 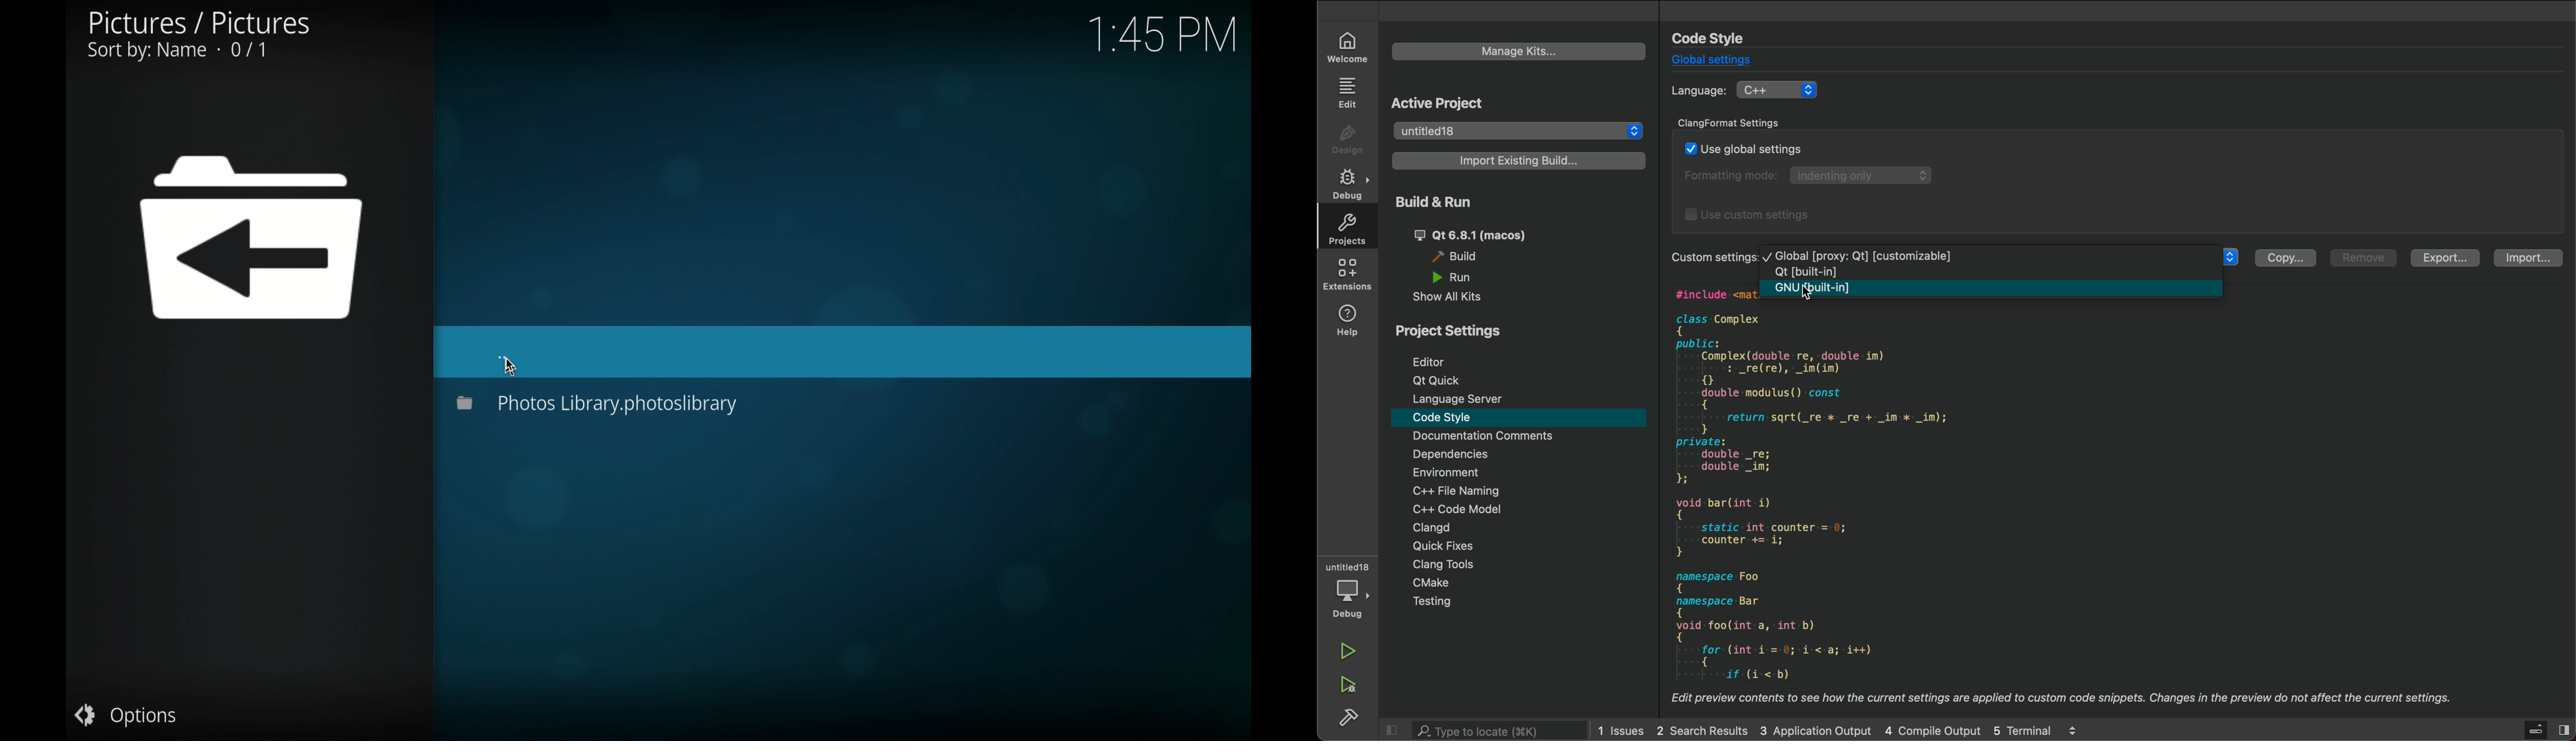 I want to click on qt 6.8.1 (macos), so click(x=1483, y=237).